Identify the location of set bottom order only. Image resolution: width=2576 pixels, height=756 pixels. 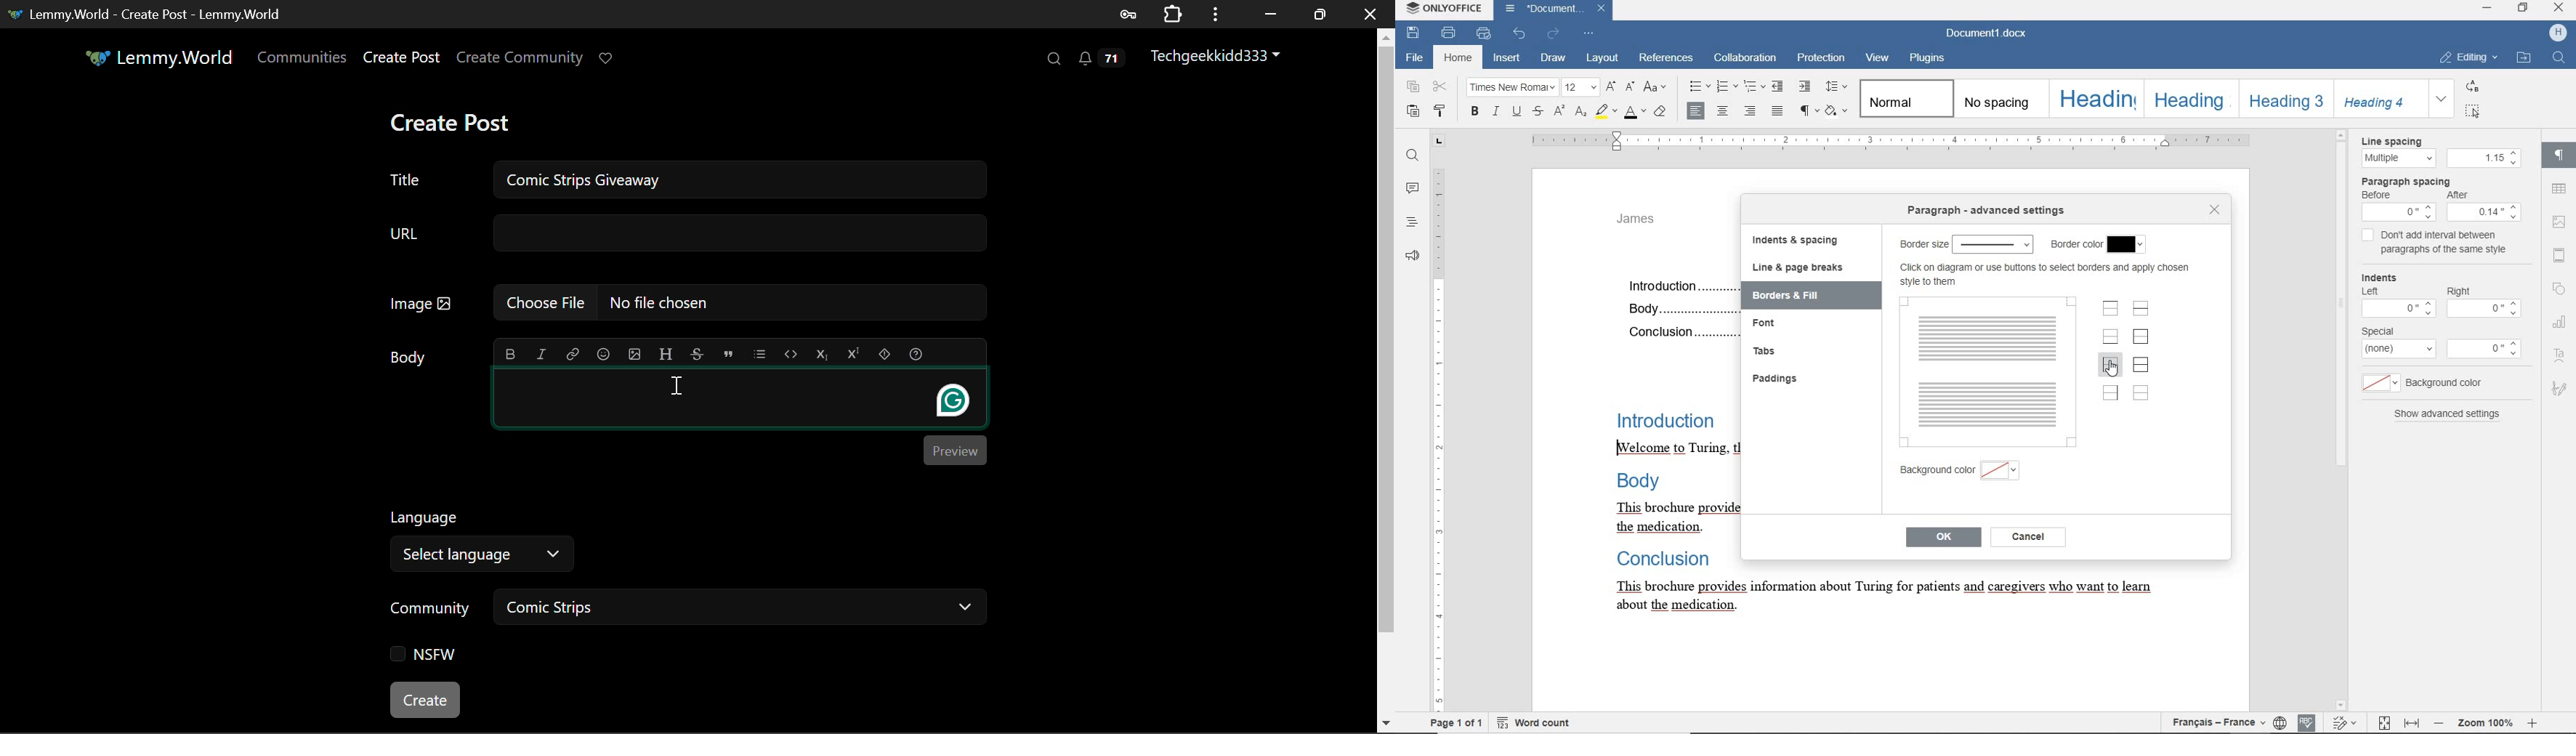
(2111, 338).